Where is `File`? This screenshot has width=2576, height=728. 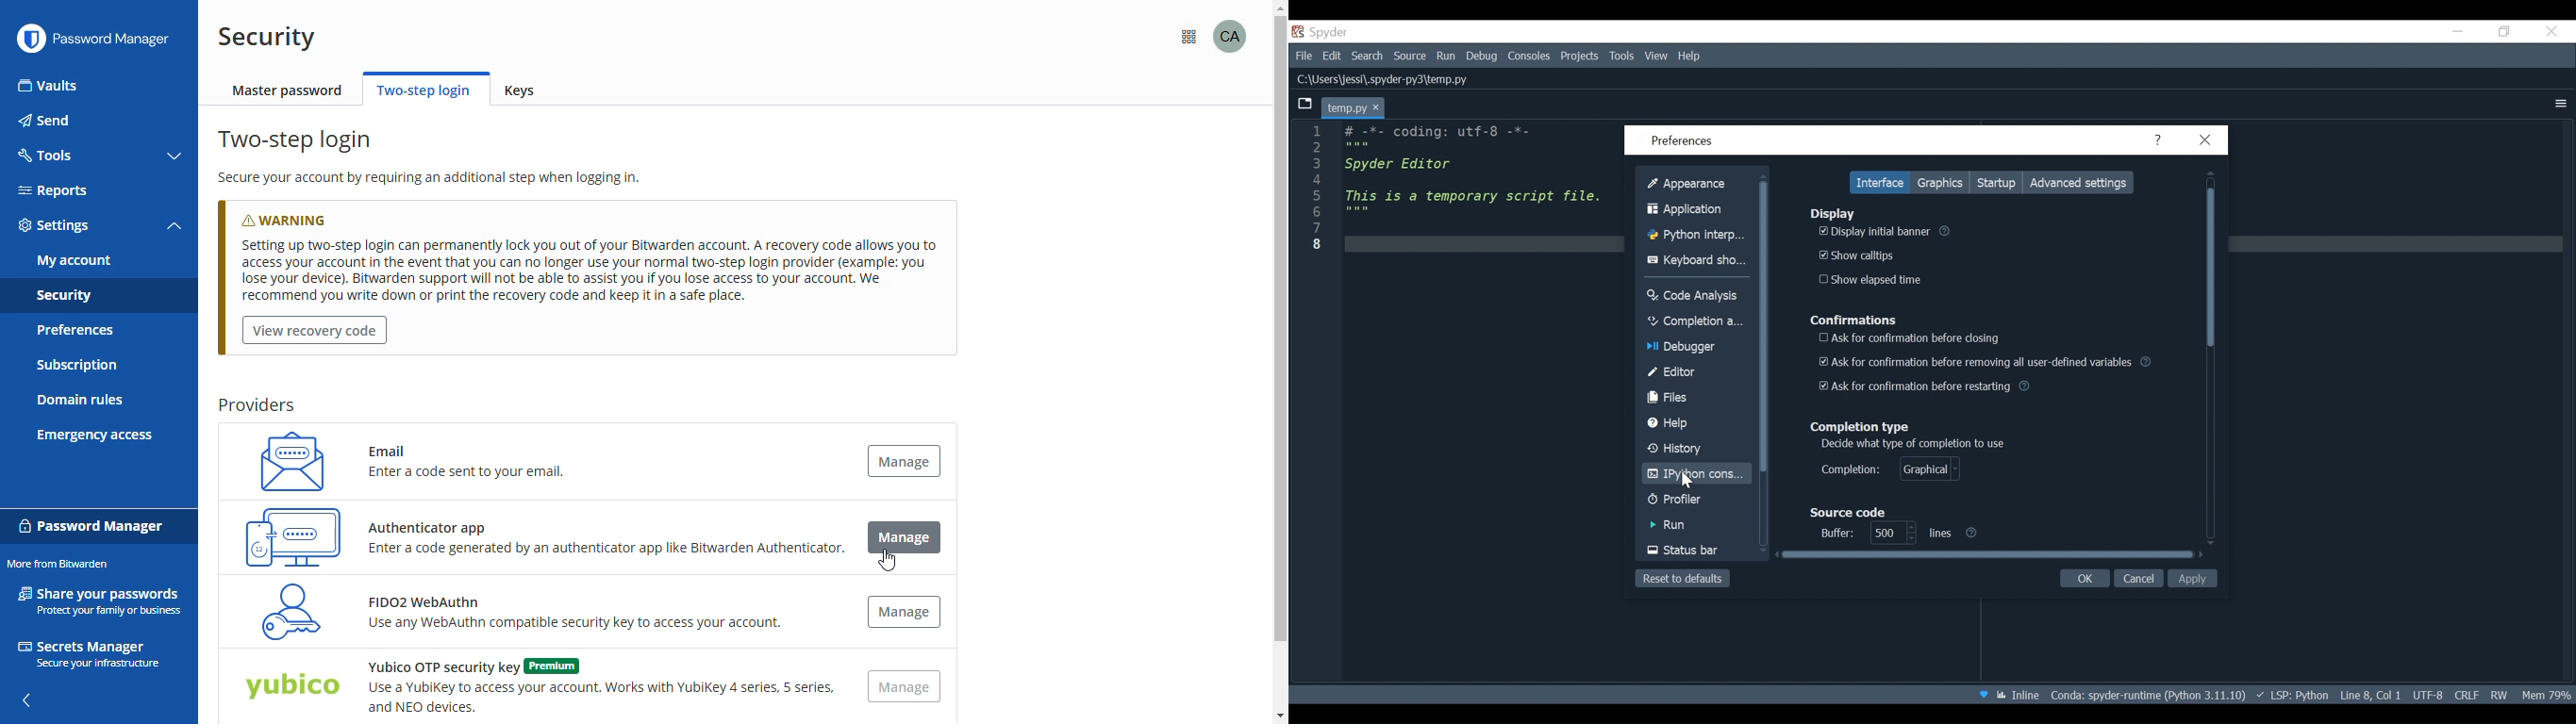 File is located at coordinates (1302, 56).